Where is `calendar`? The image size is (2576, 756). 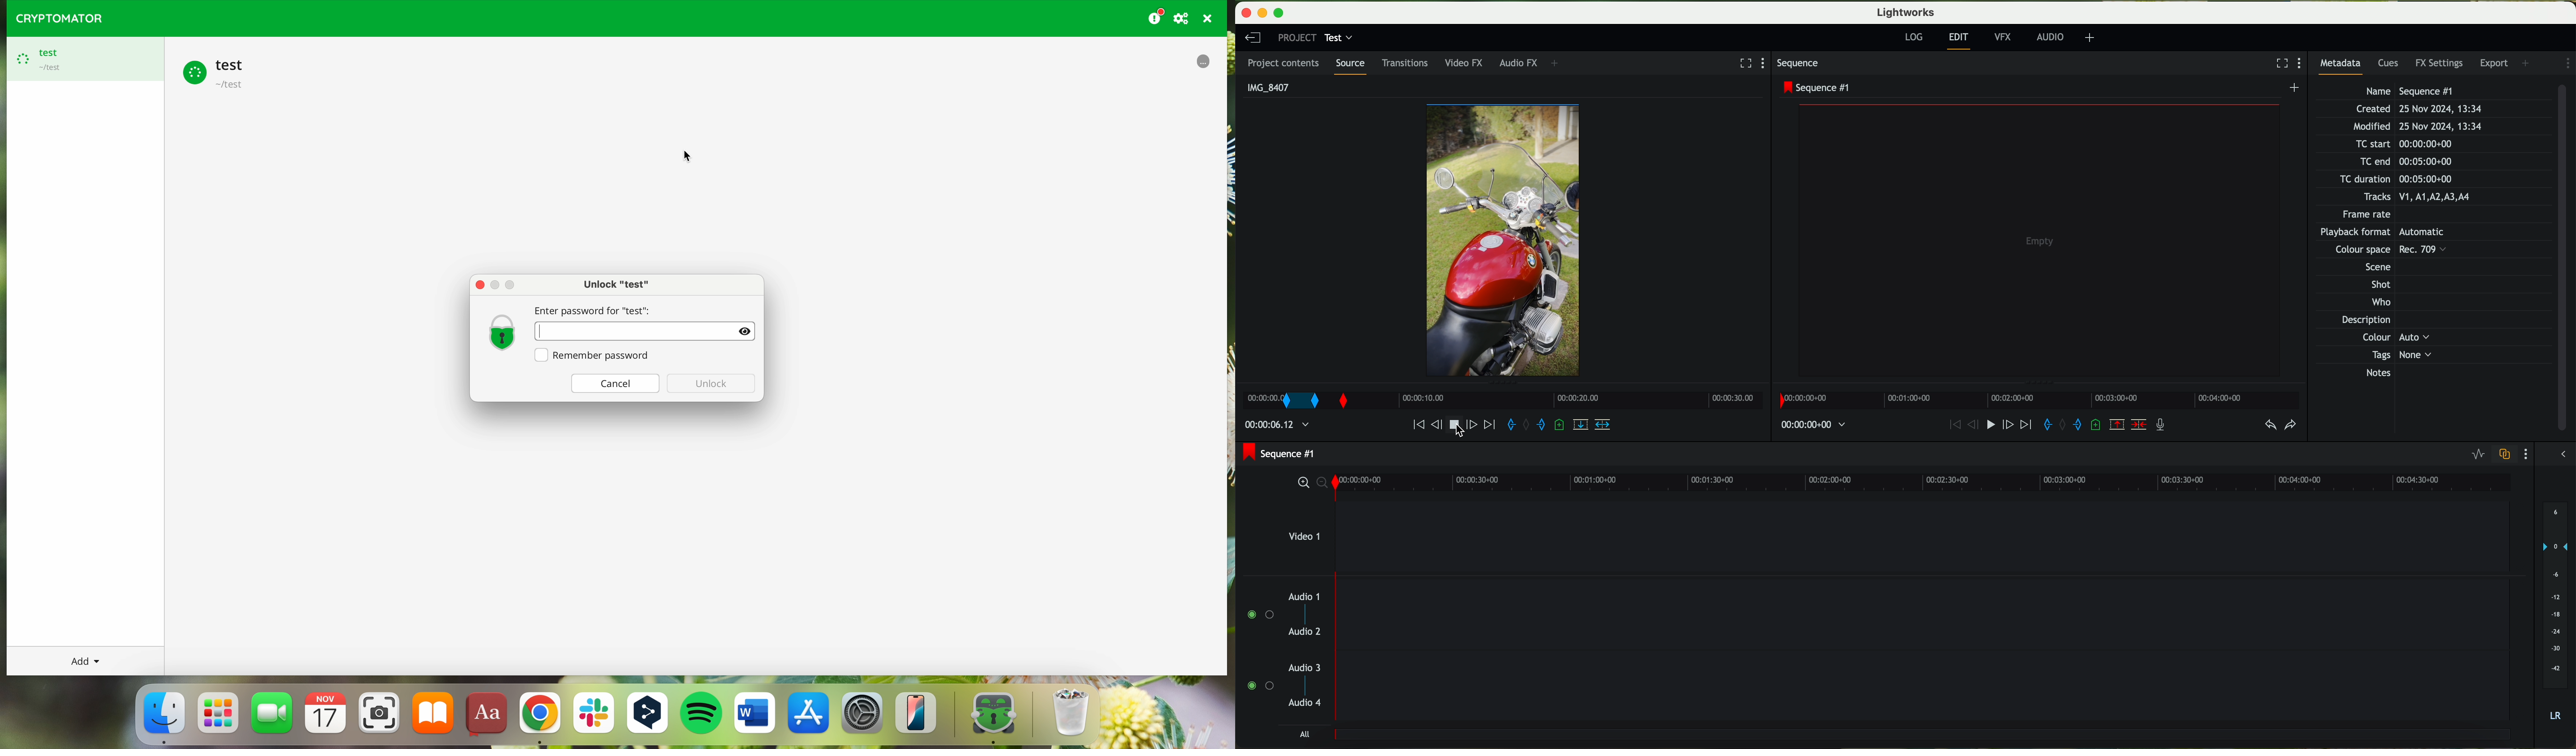 calendar is located at coordinates (327, 717).